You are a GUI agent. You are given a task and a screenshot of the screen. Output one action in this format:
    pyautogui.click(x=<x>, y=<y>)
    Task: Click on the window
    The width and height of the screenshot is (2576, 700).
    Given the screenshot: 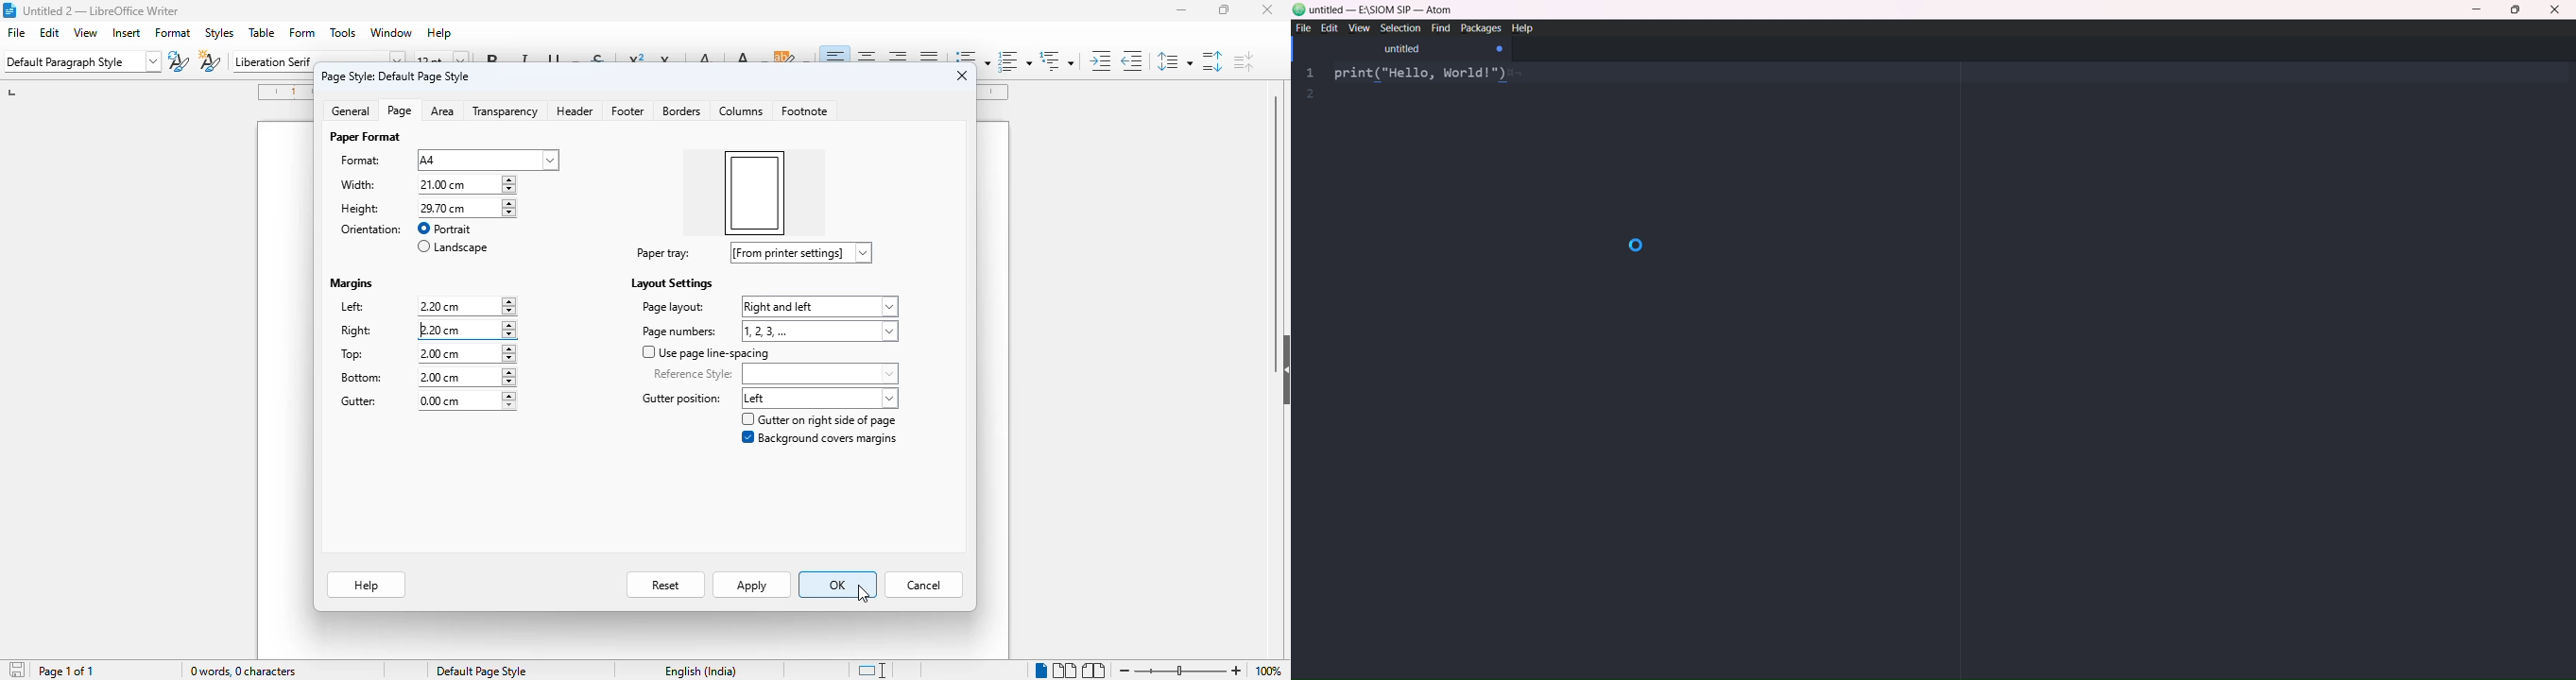 What is the action you would take?
    pyautogui.click(x=389, y=33)
    